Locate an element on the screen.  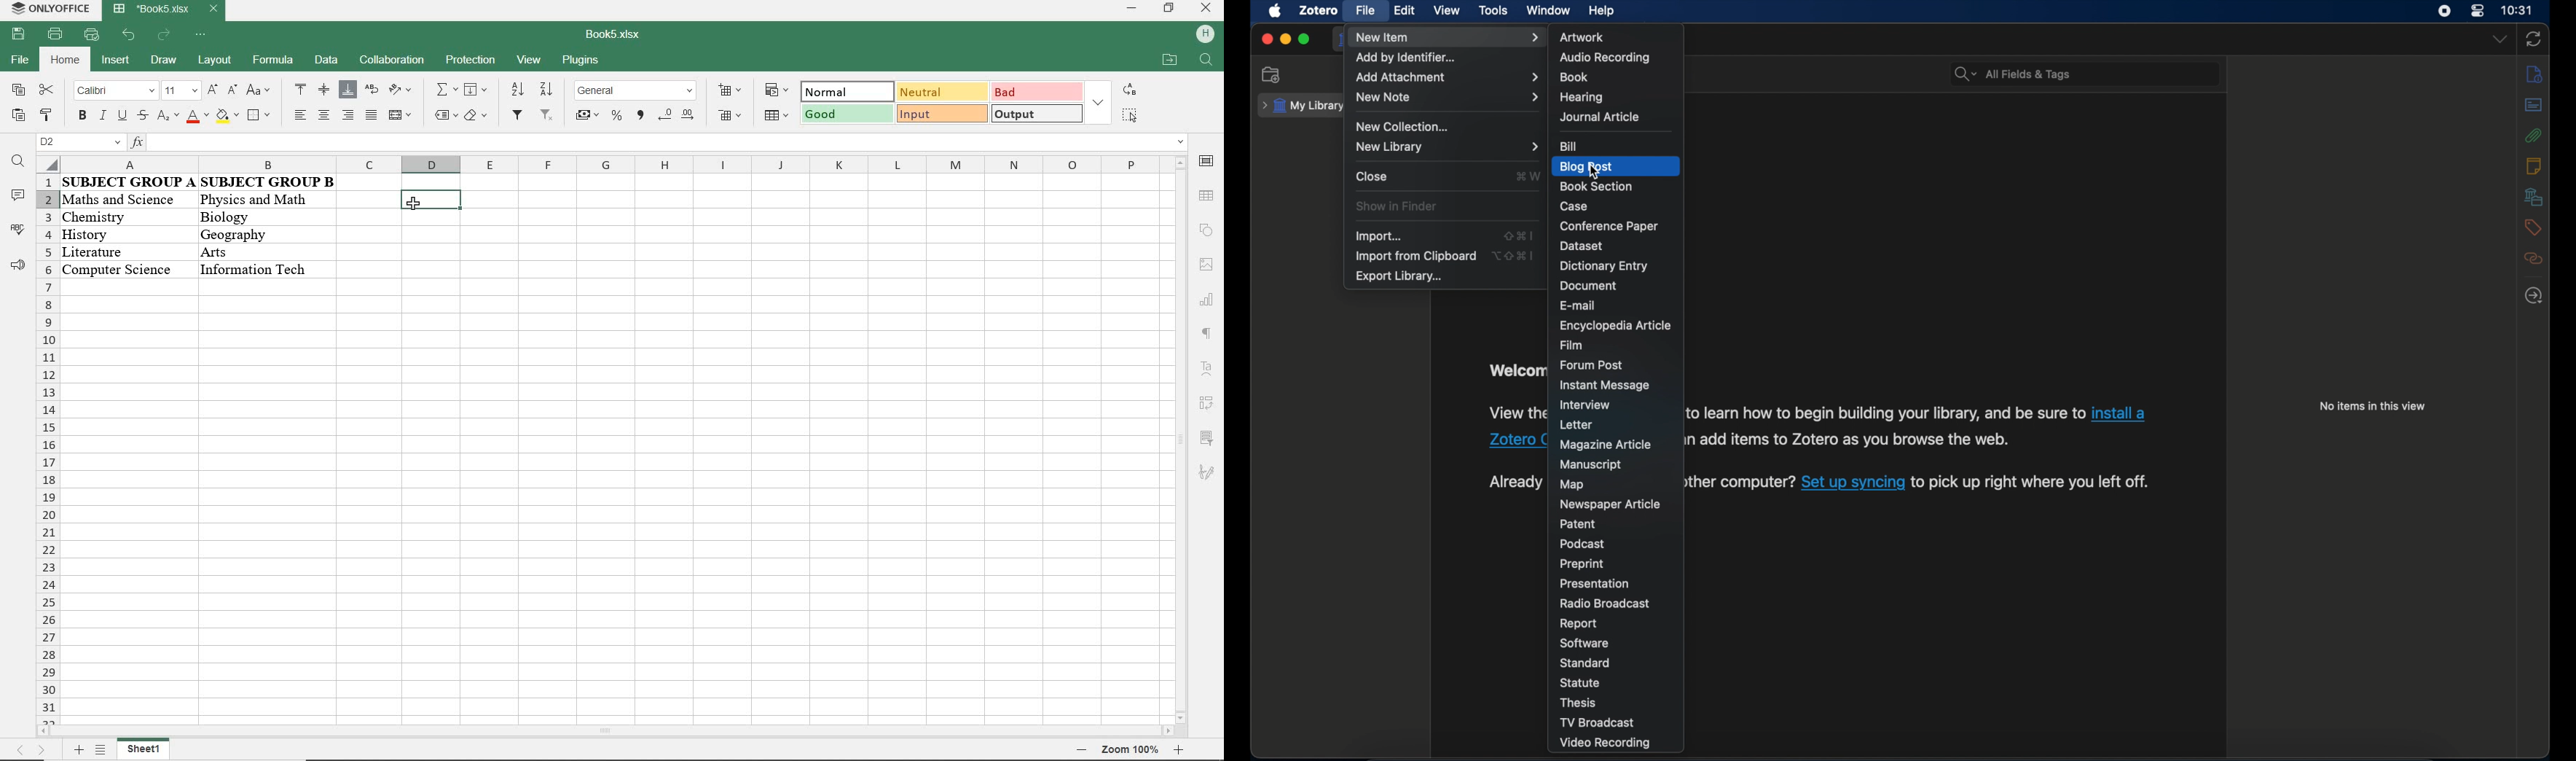
con ference paper is located at coordinates (1608, 225).